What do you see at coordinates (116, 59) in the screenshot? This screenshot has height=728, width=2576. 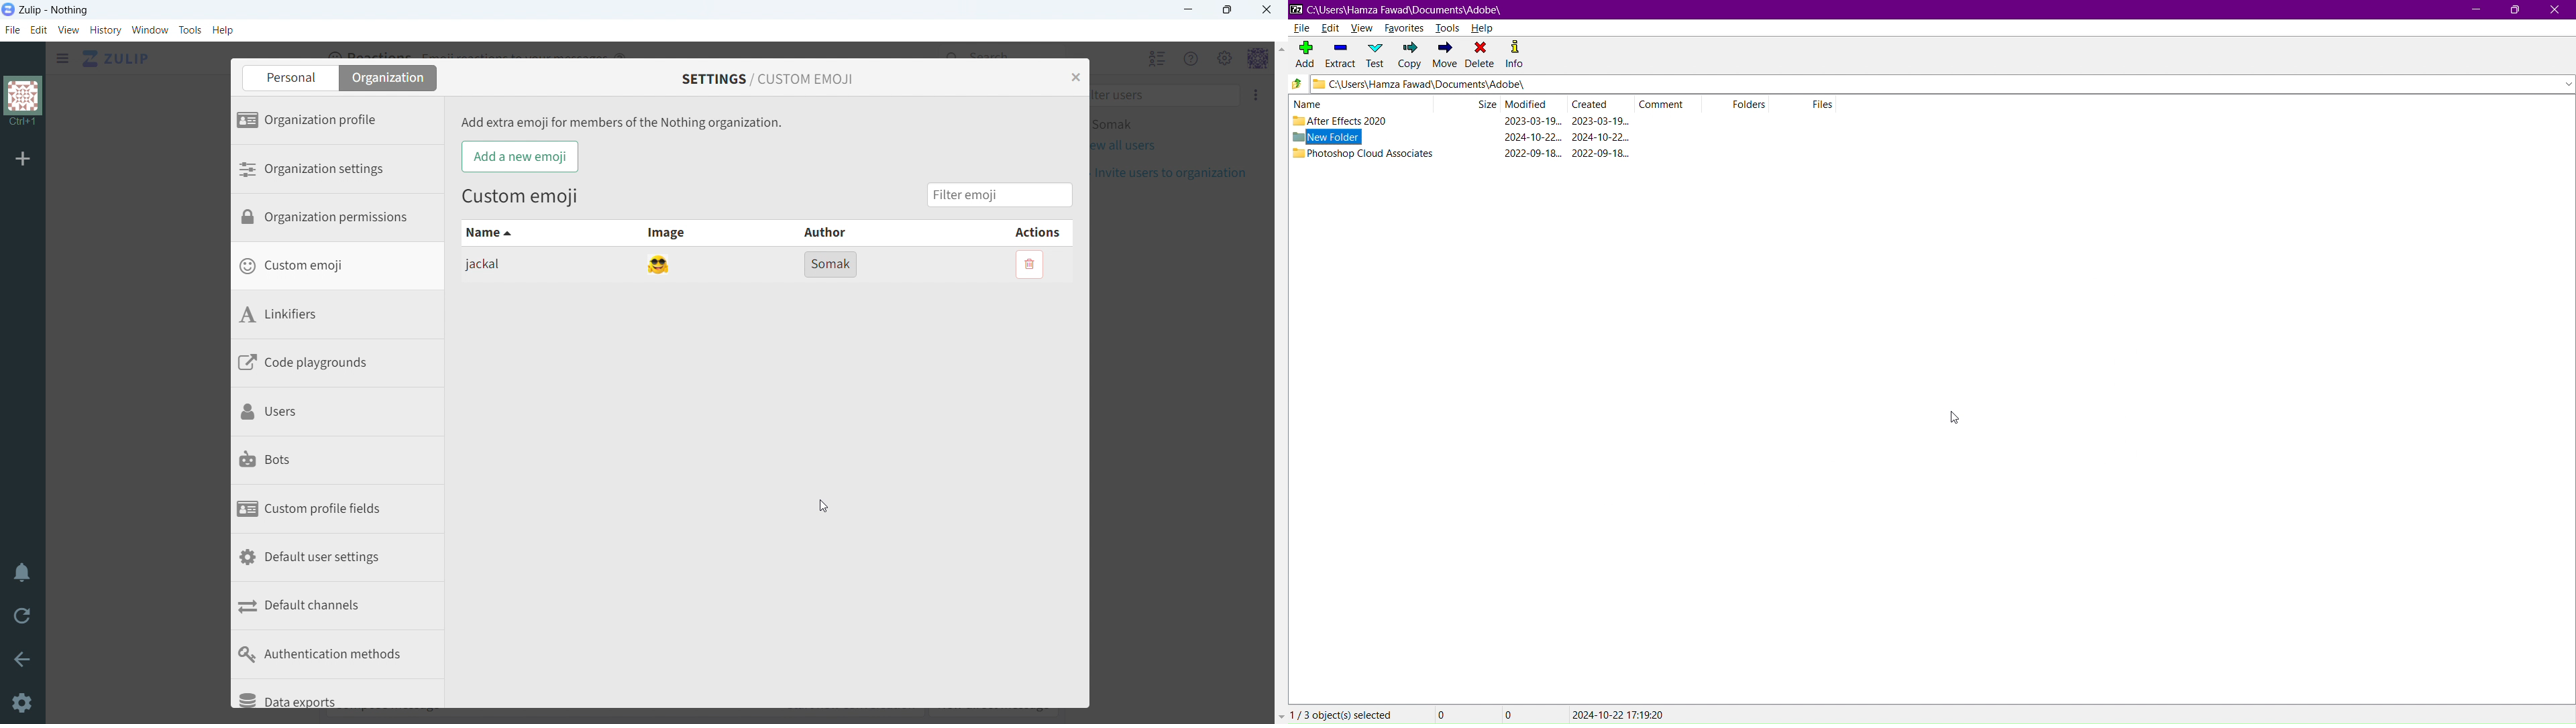 I see `go to home view` at bounding box center [116, 59].